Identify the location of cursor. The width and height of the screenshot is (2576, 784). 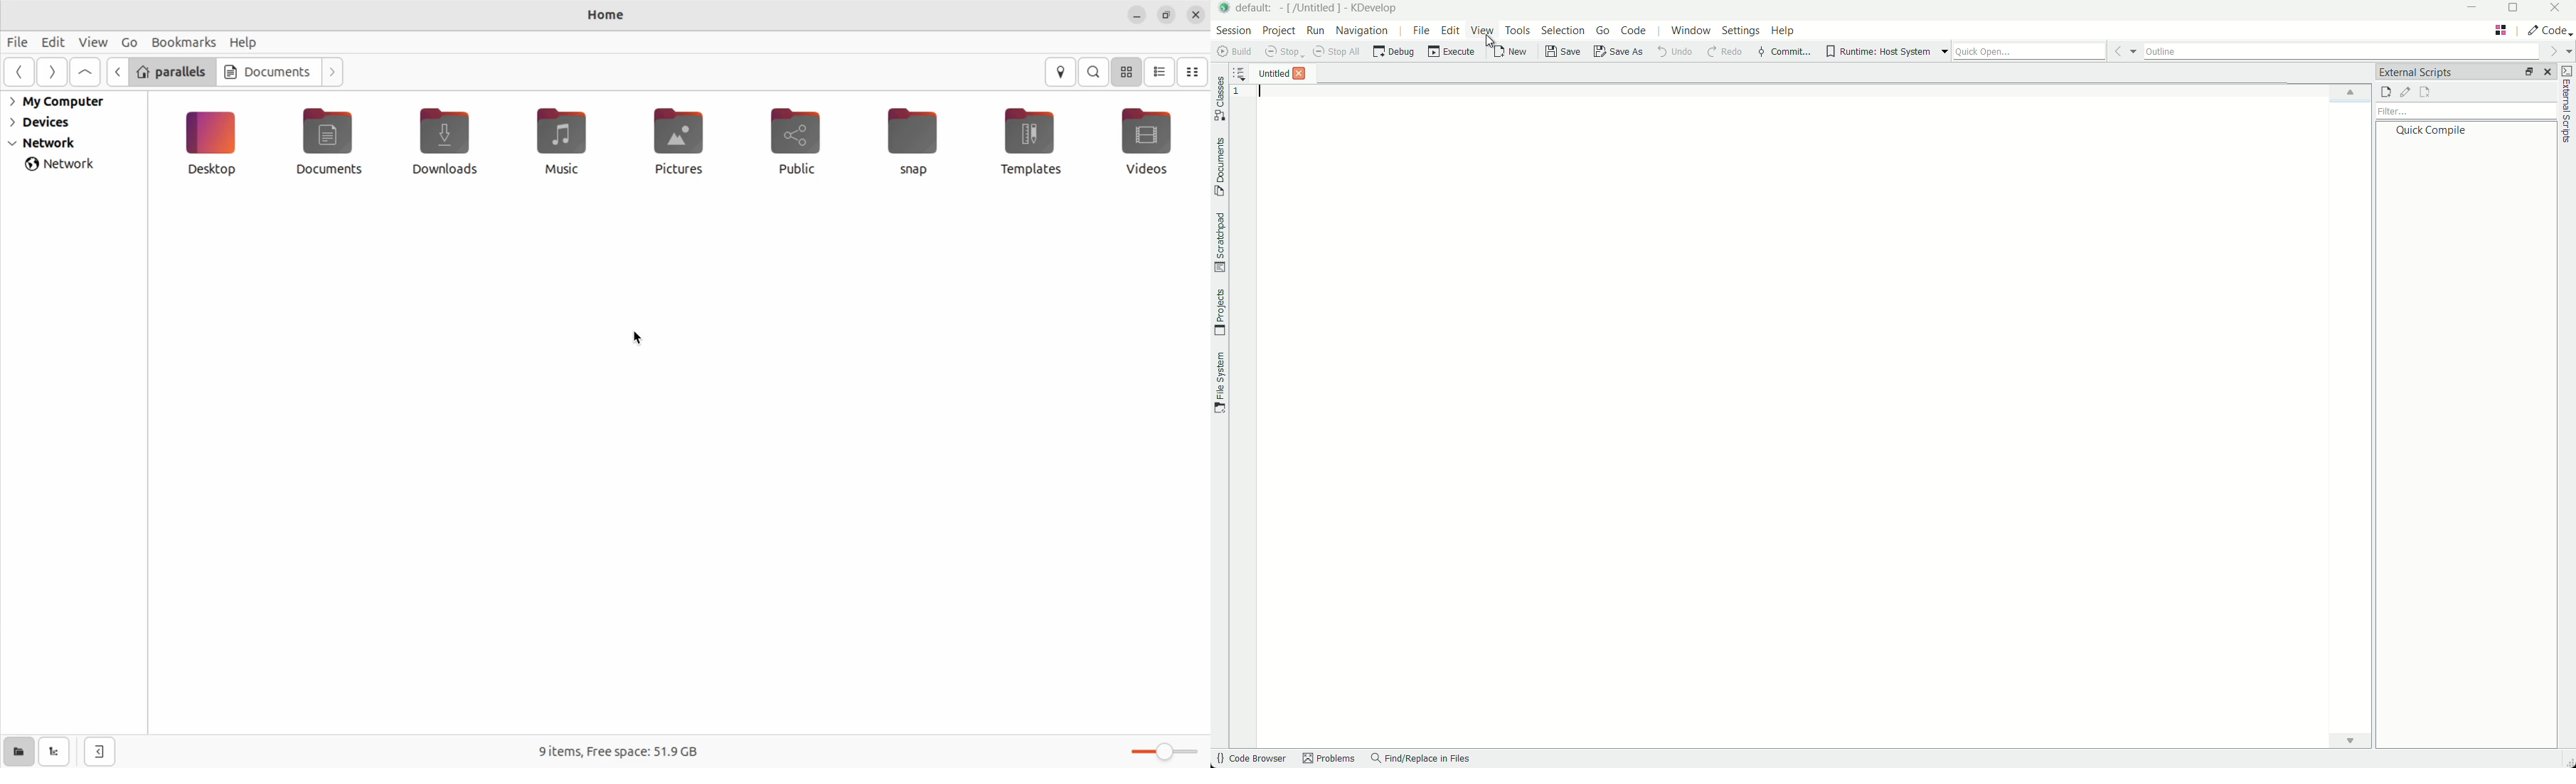
(634, 336).